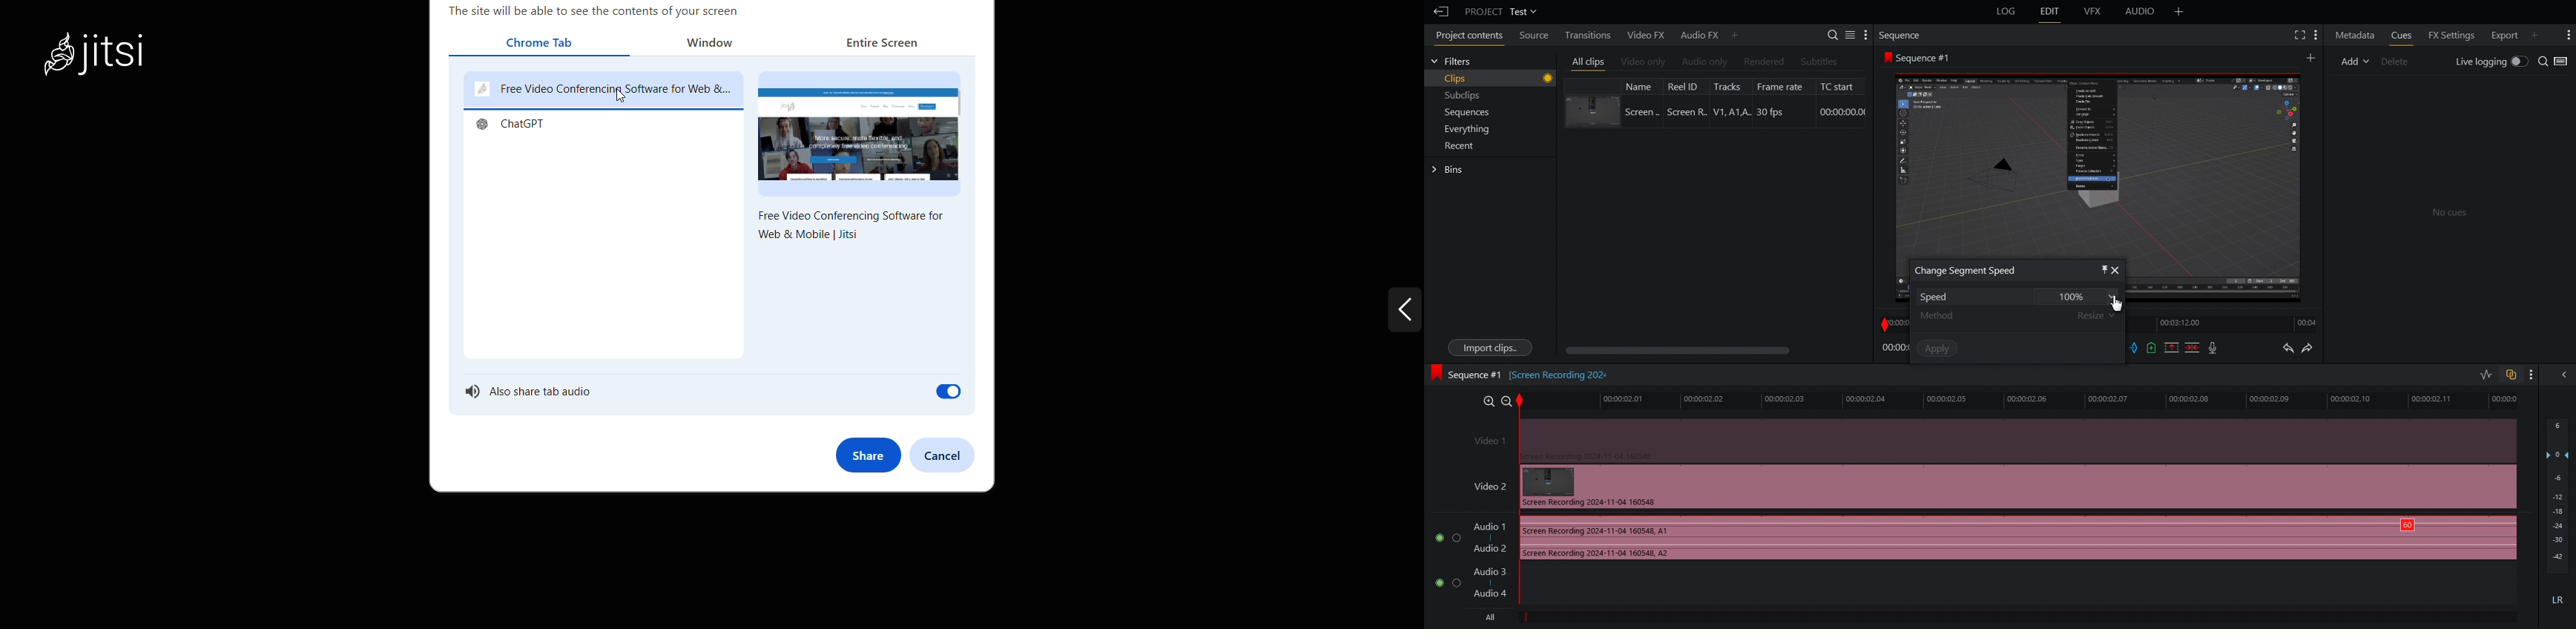  Describe the element at coordinates (851, 229) in the screenshot. I see `Free Video Conferencing Software for
Web & Mobile | tsi` at that location.